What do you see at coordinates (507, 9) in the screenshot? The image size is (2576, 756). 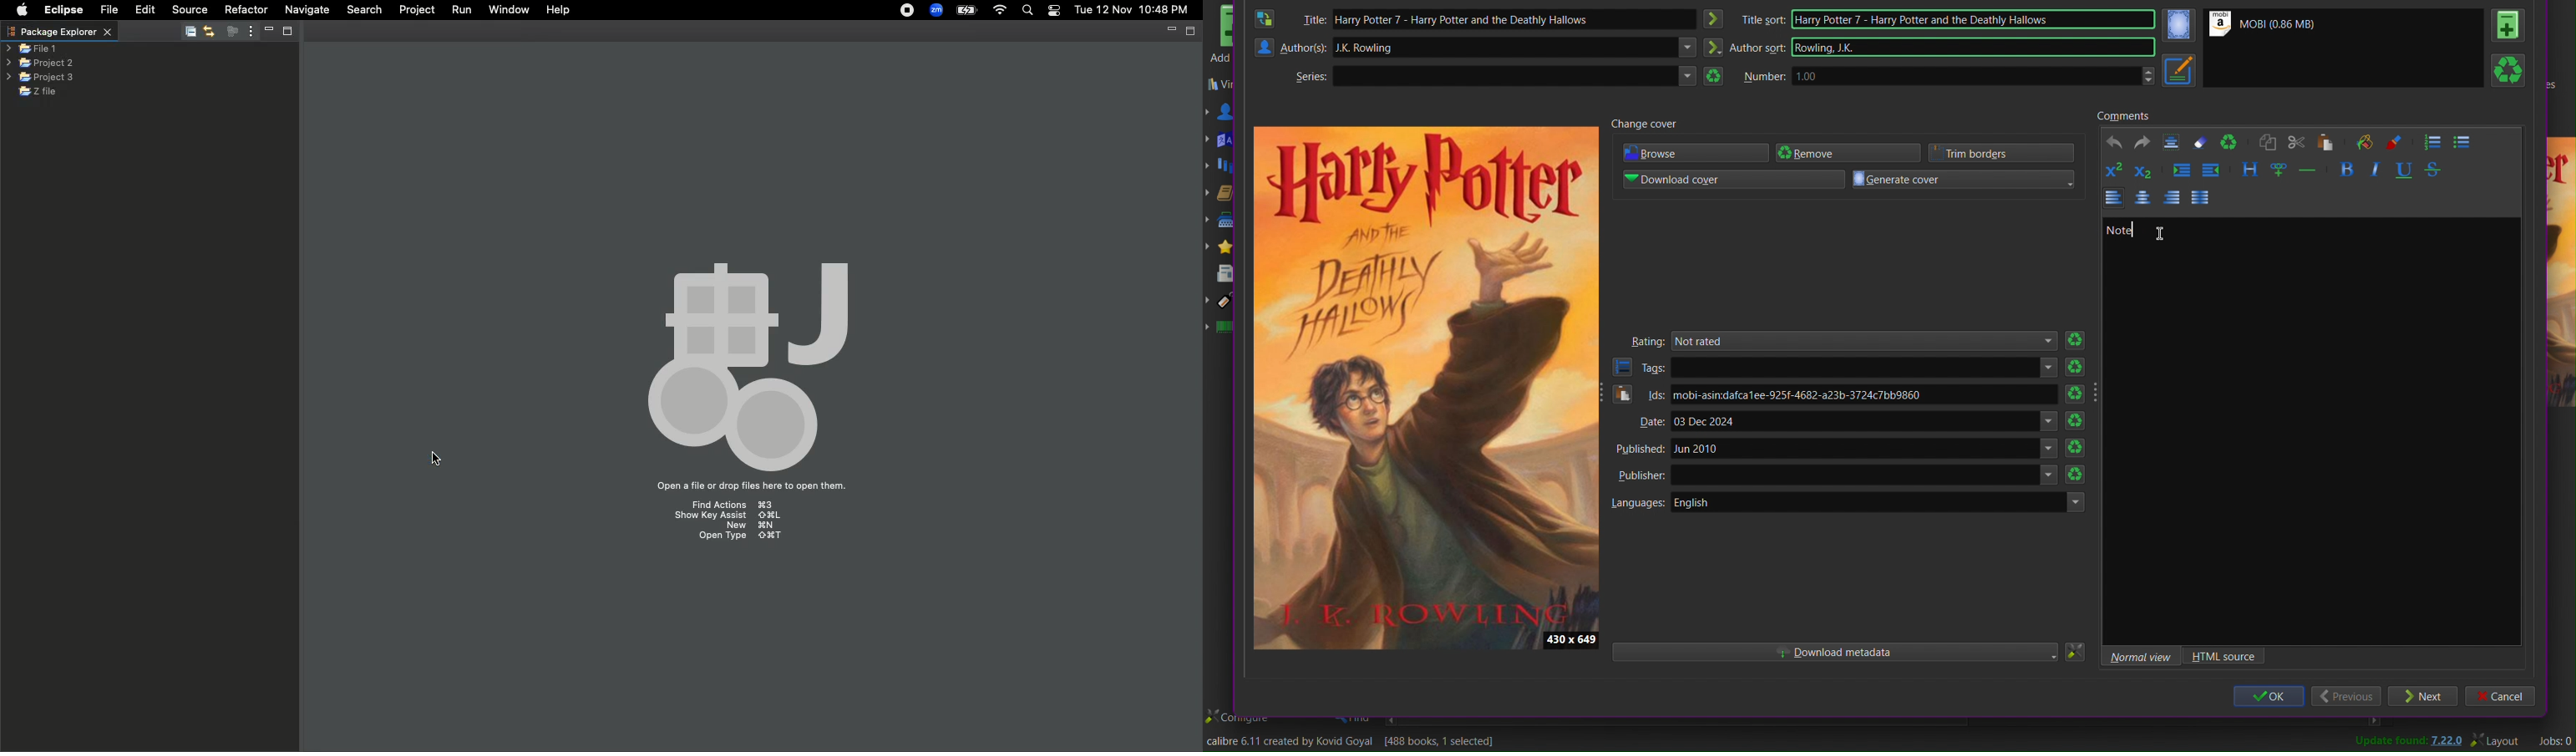 I see `Window` at bounding box center [507, 9].